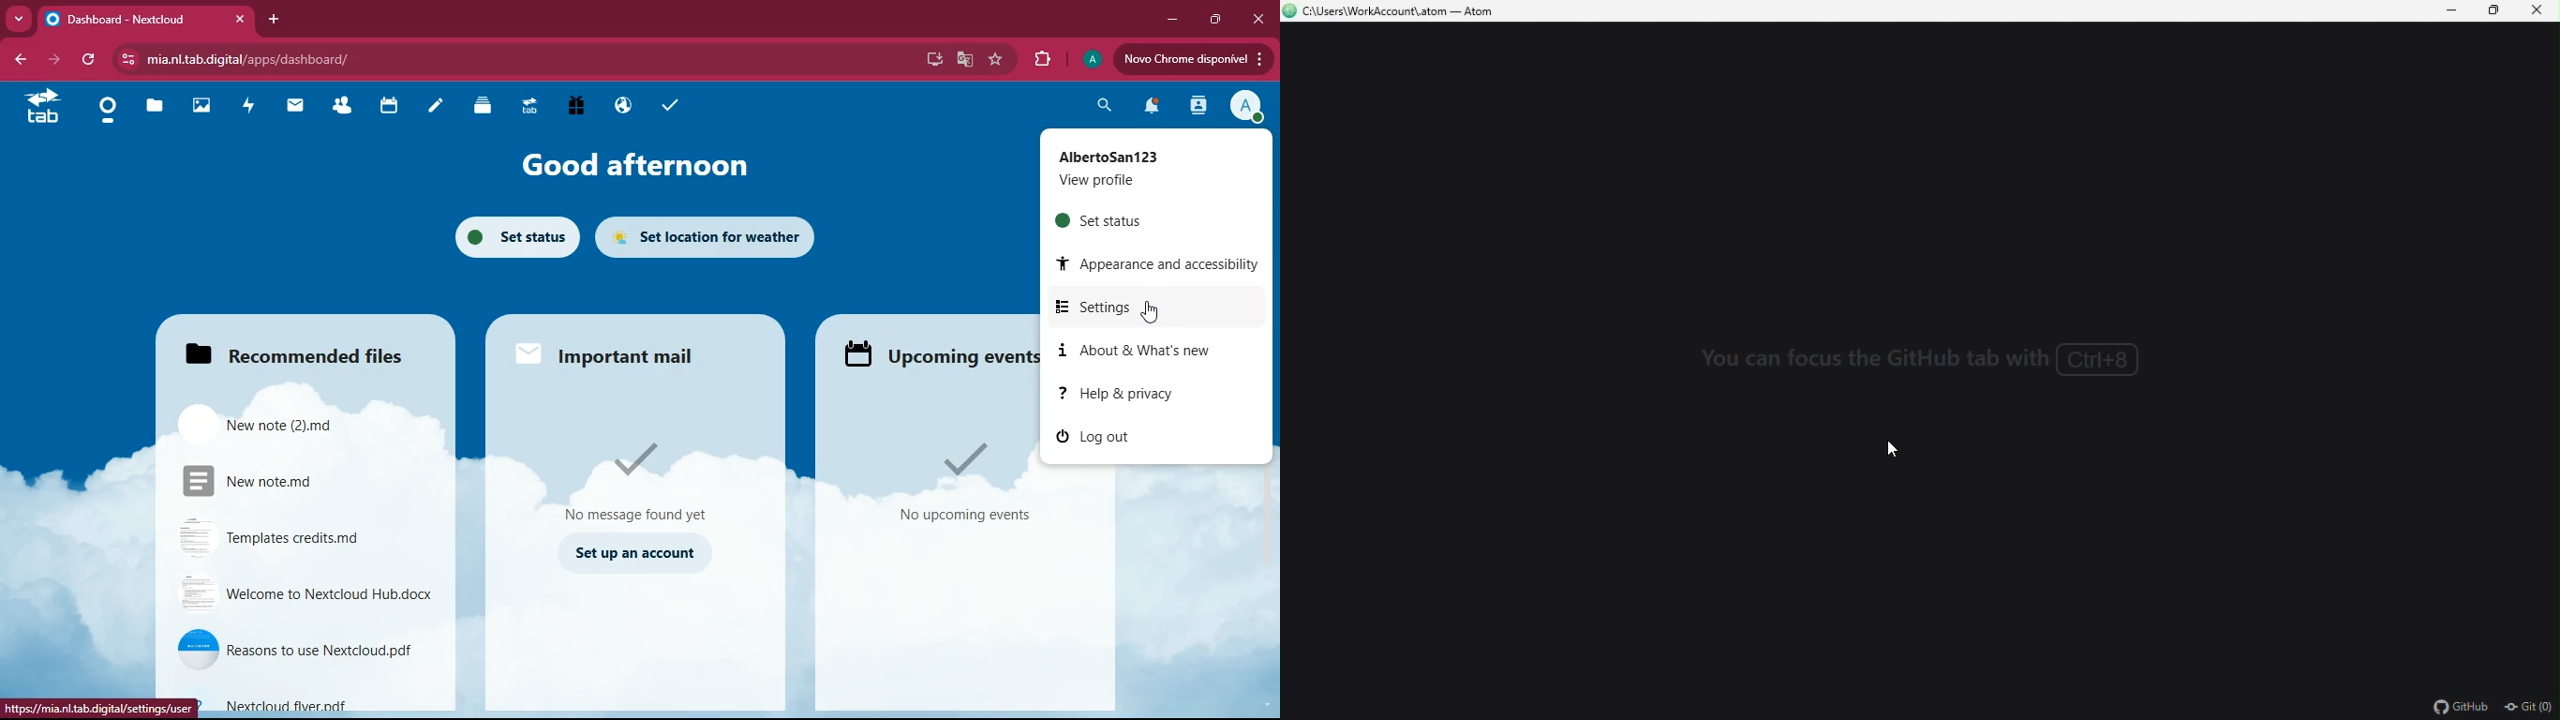  What do you see at coordinates (1212, 21) in the screenshot?
I see `maximize` at bounding box center [1212, 21].